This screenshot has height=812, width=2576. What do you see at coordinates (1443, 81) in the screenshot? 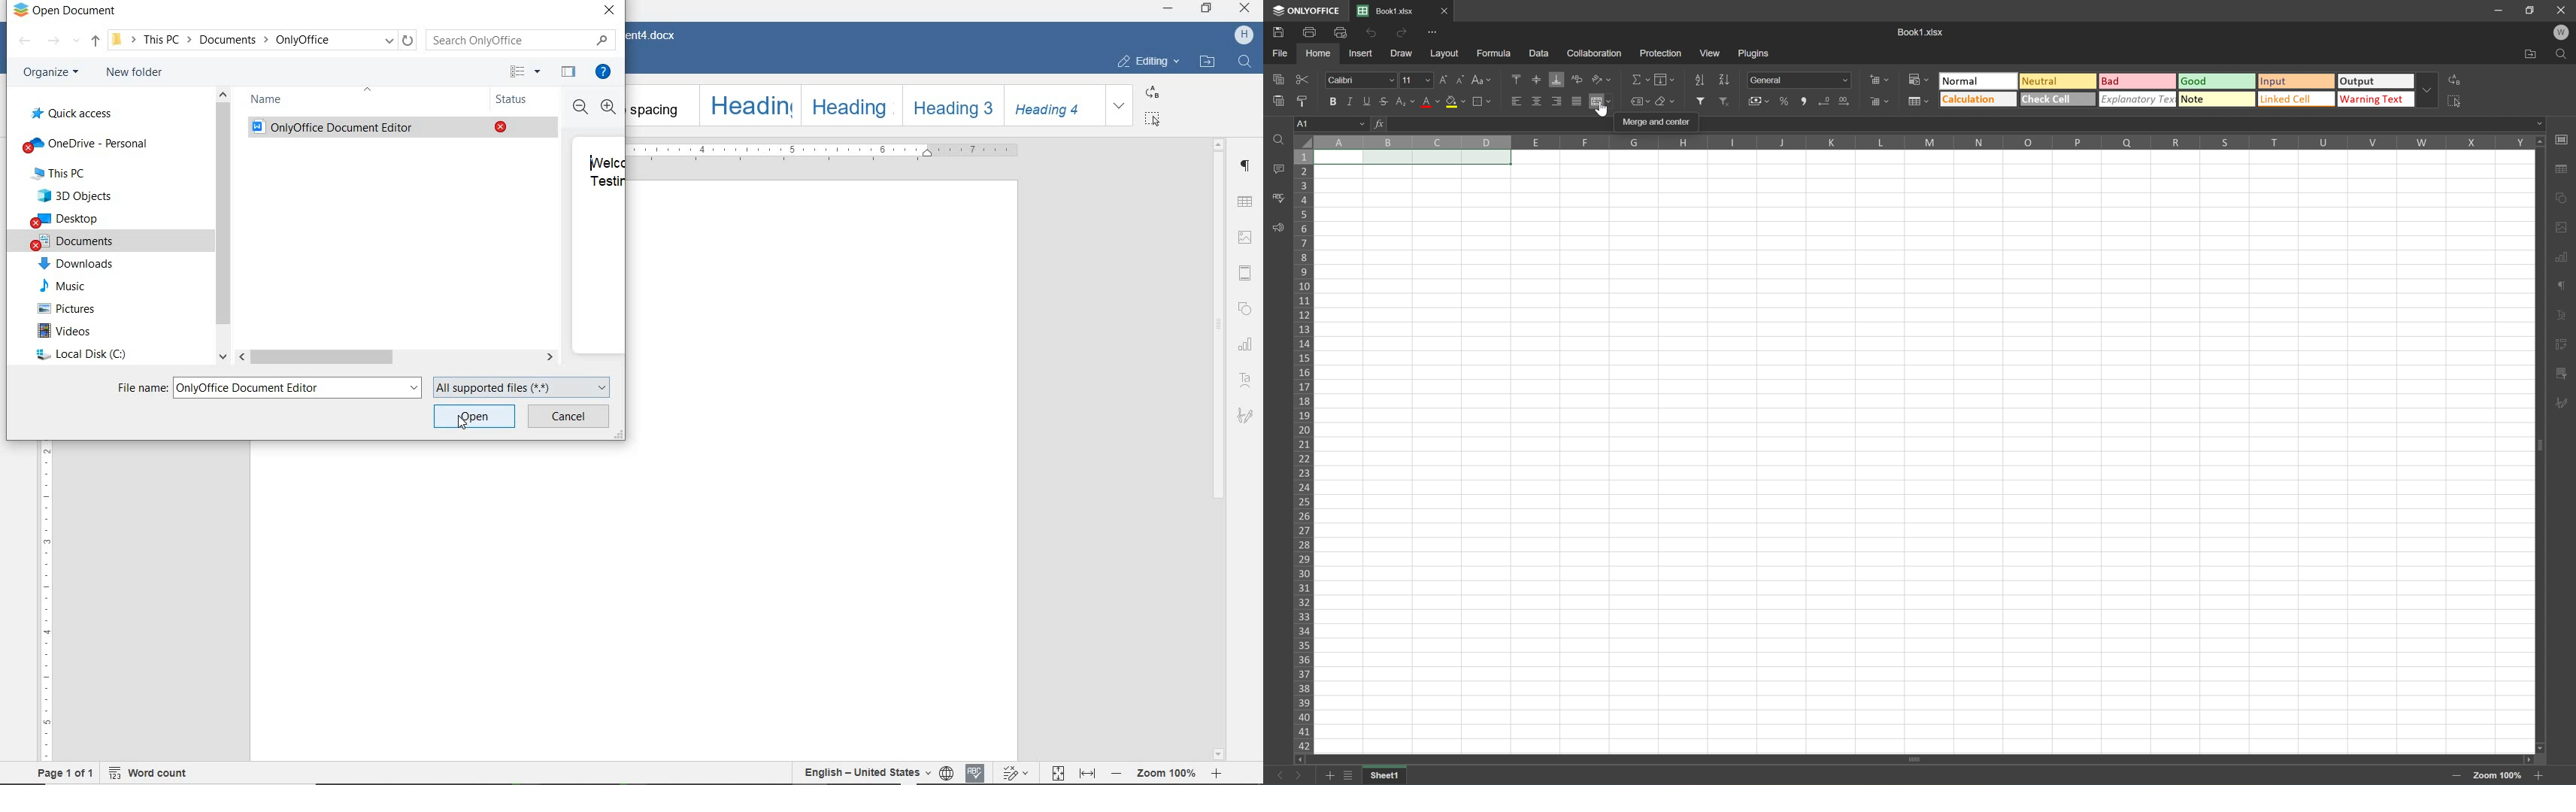
I see `Increment font size` at bounding box center [1443, 81].